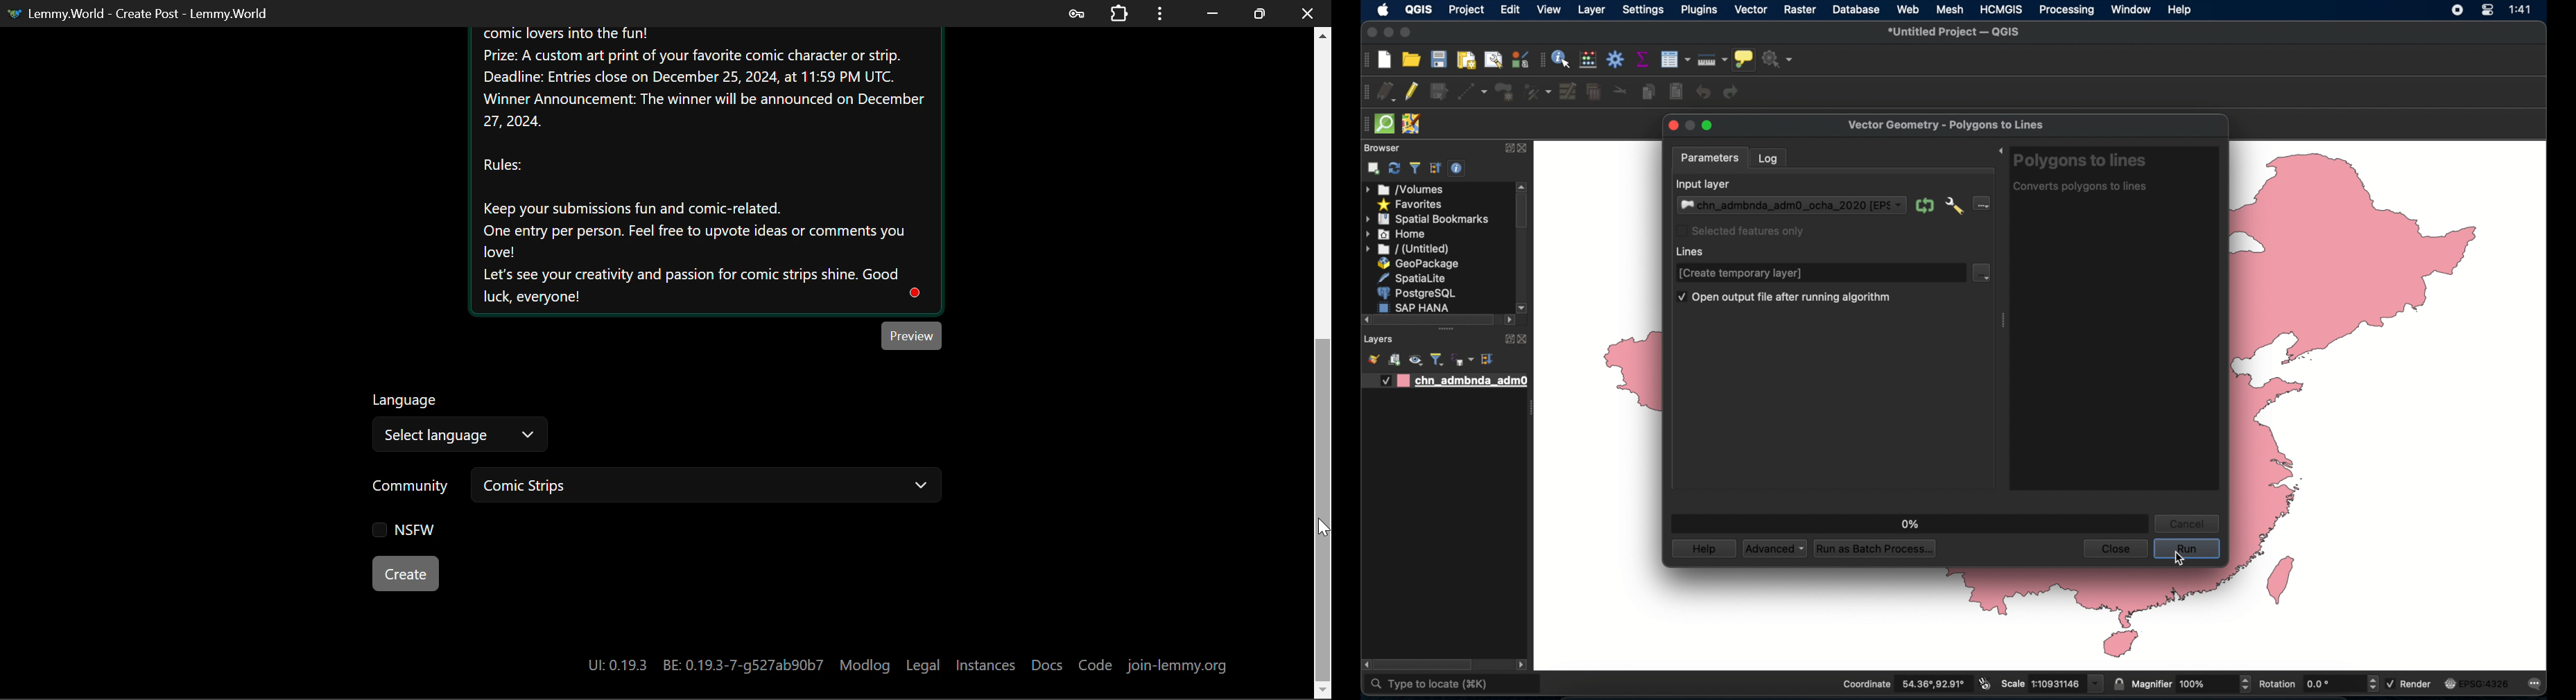 The image size is (2576, 700). What do you see at coordinates (1488, 359) in the screenshot?
I see `expand all` at bounding box center [1488, 359].